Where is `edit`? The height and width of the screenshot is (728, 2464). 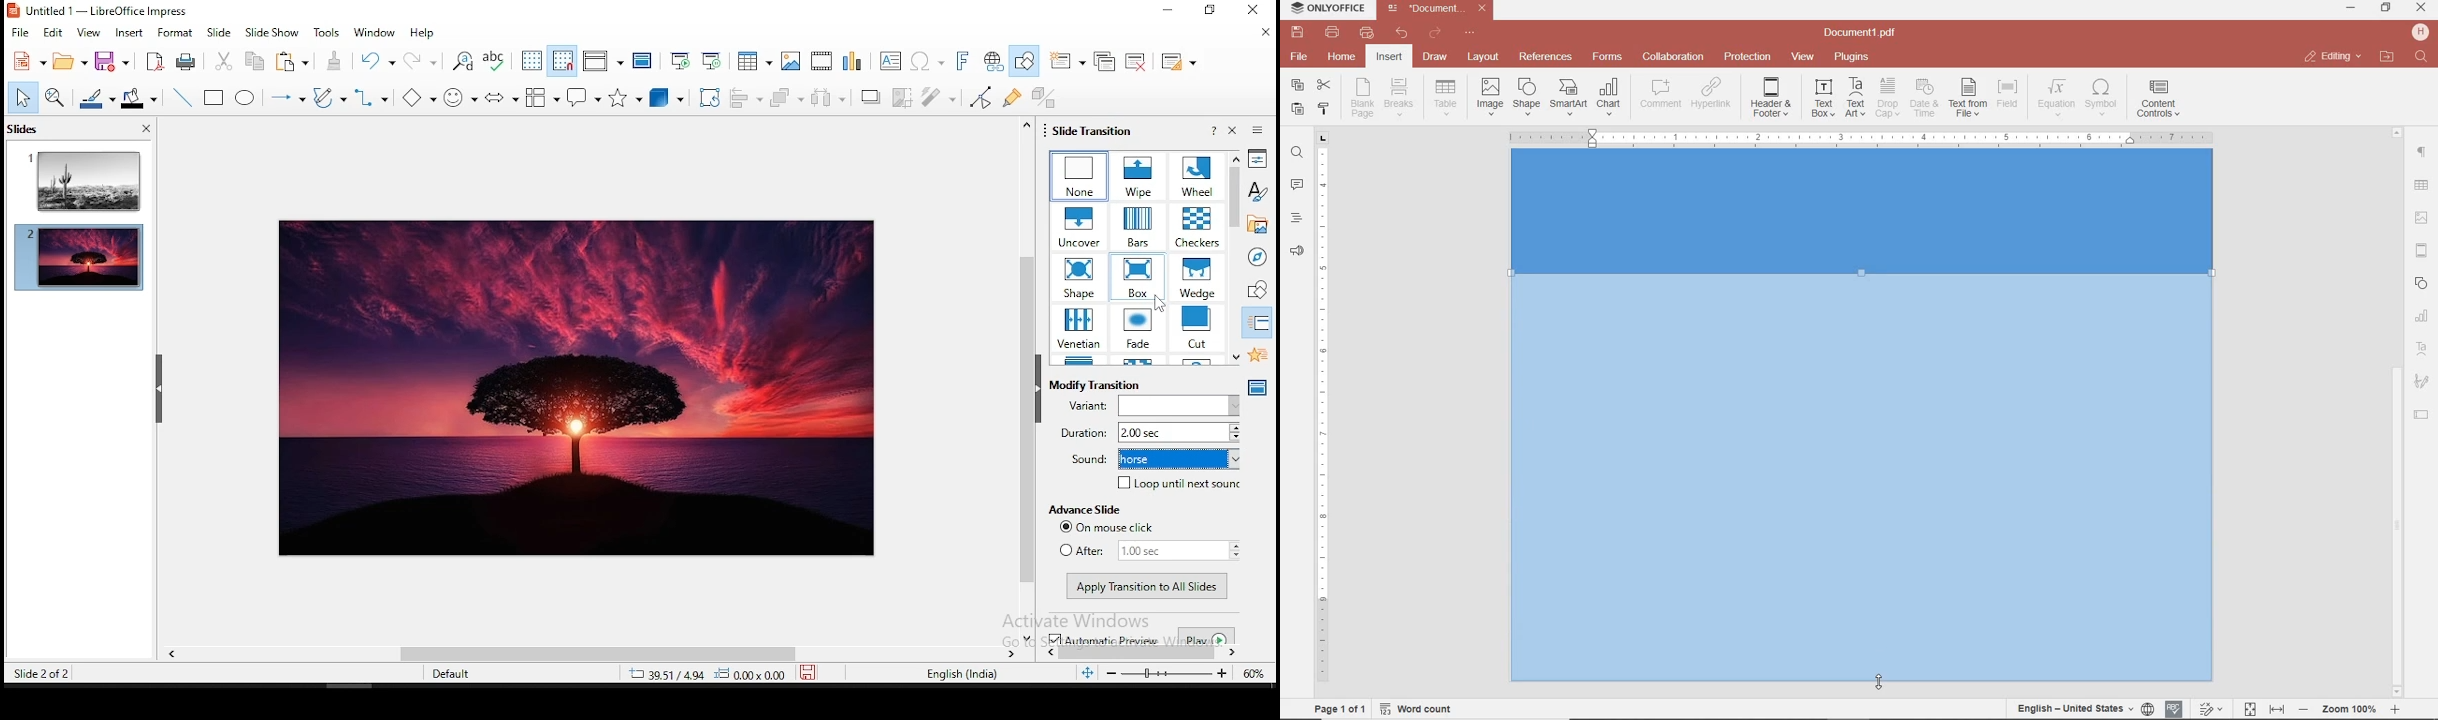
edit is located at coordinates (55, 34).